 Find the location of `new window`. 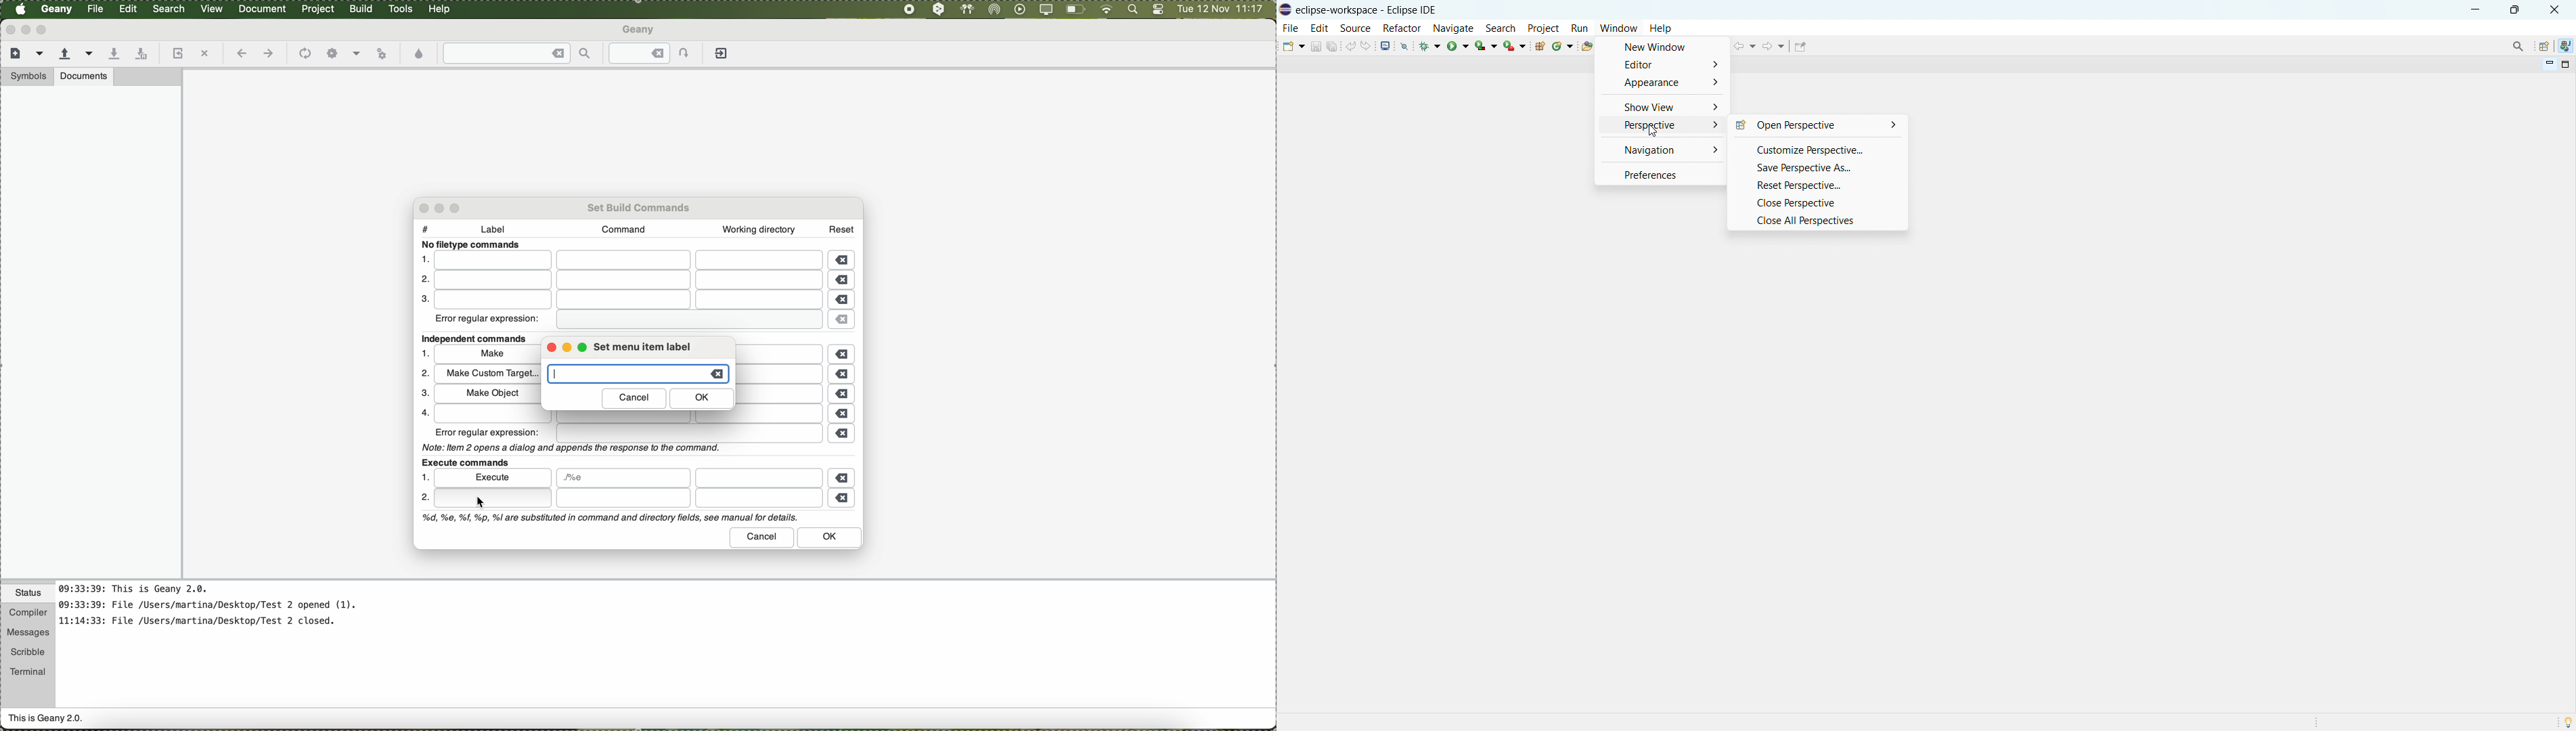

new window is located at coordinates (1662, 47).